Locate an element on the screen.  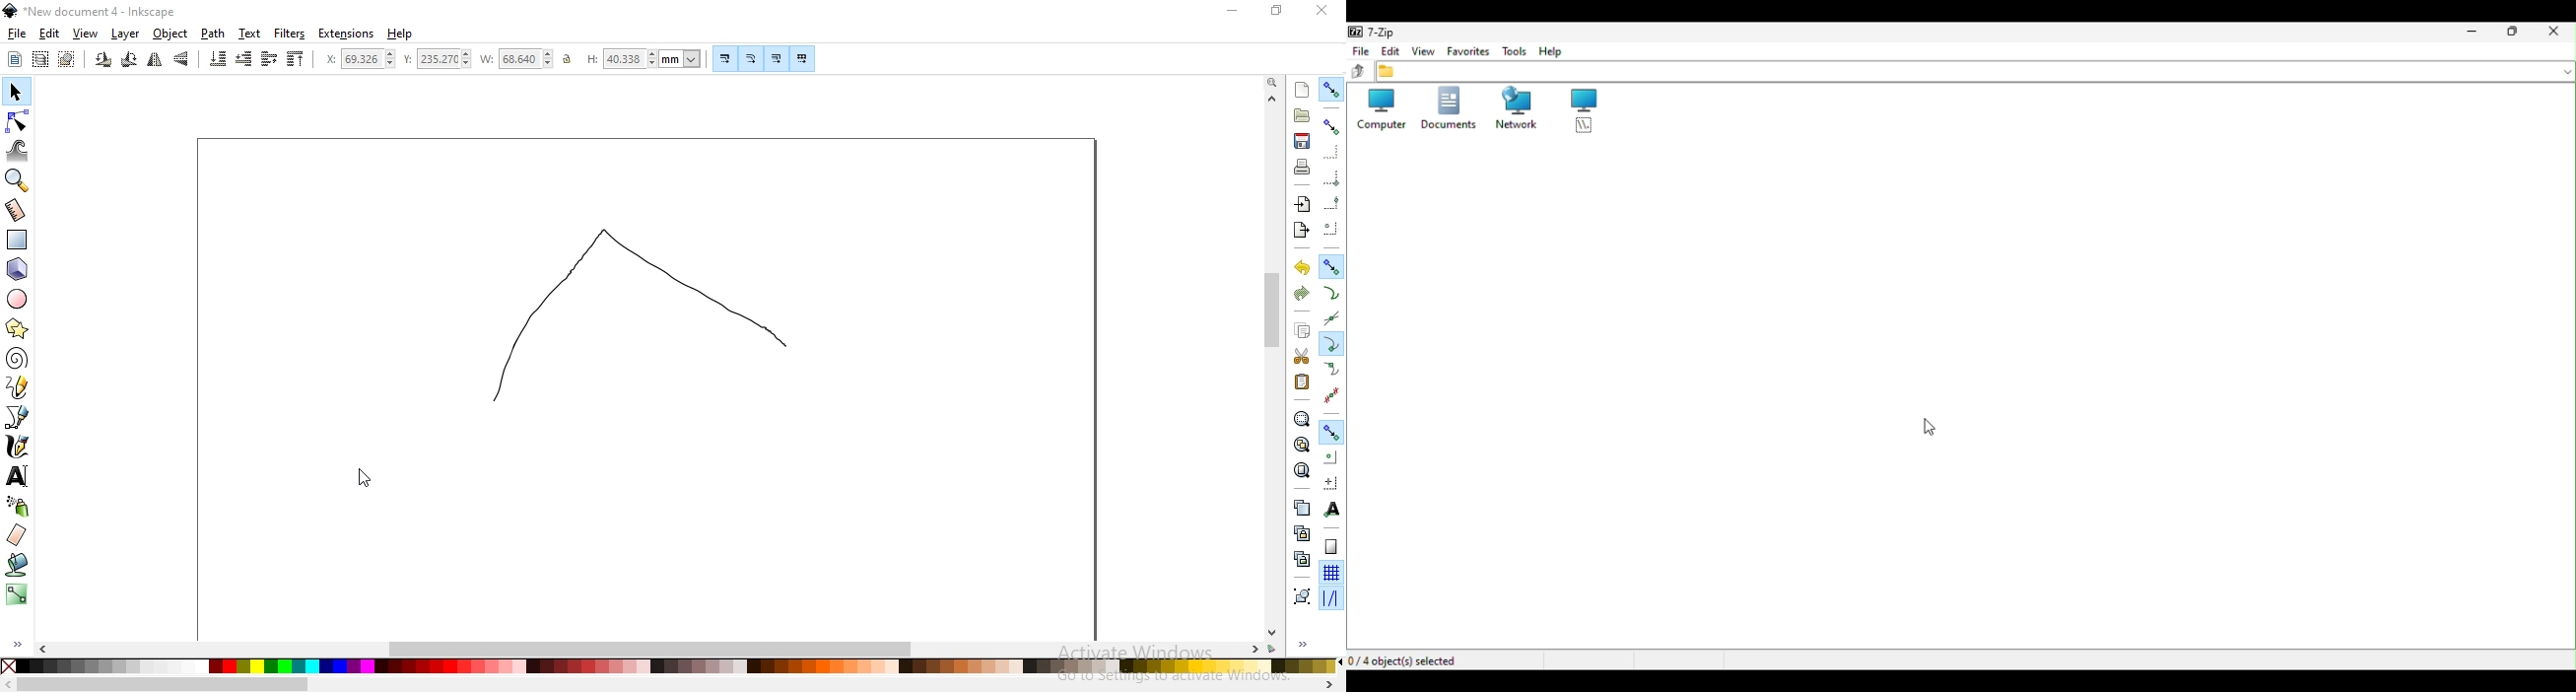
view is located at coordinates (86, 35).